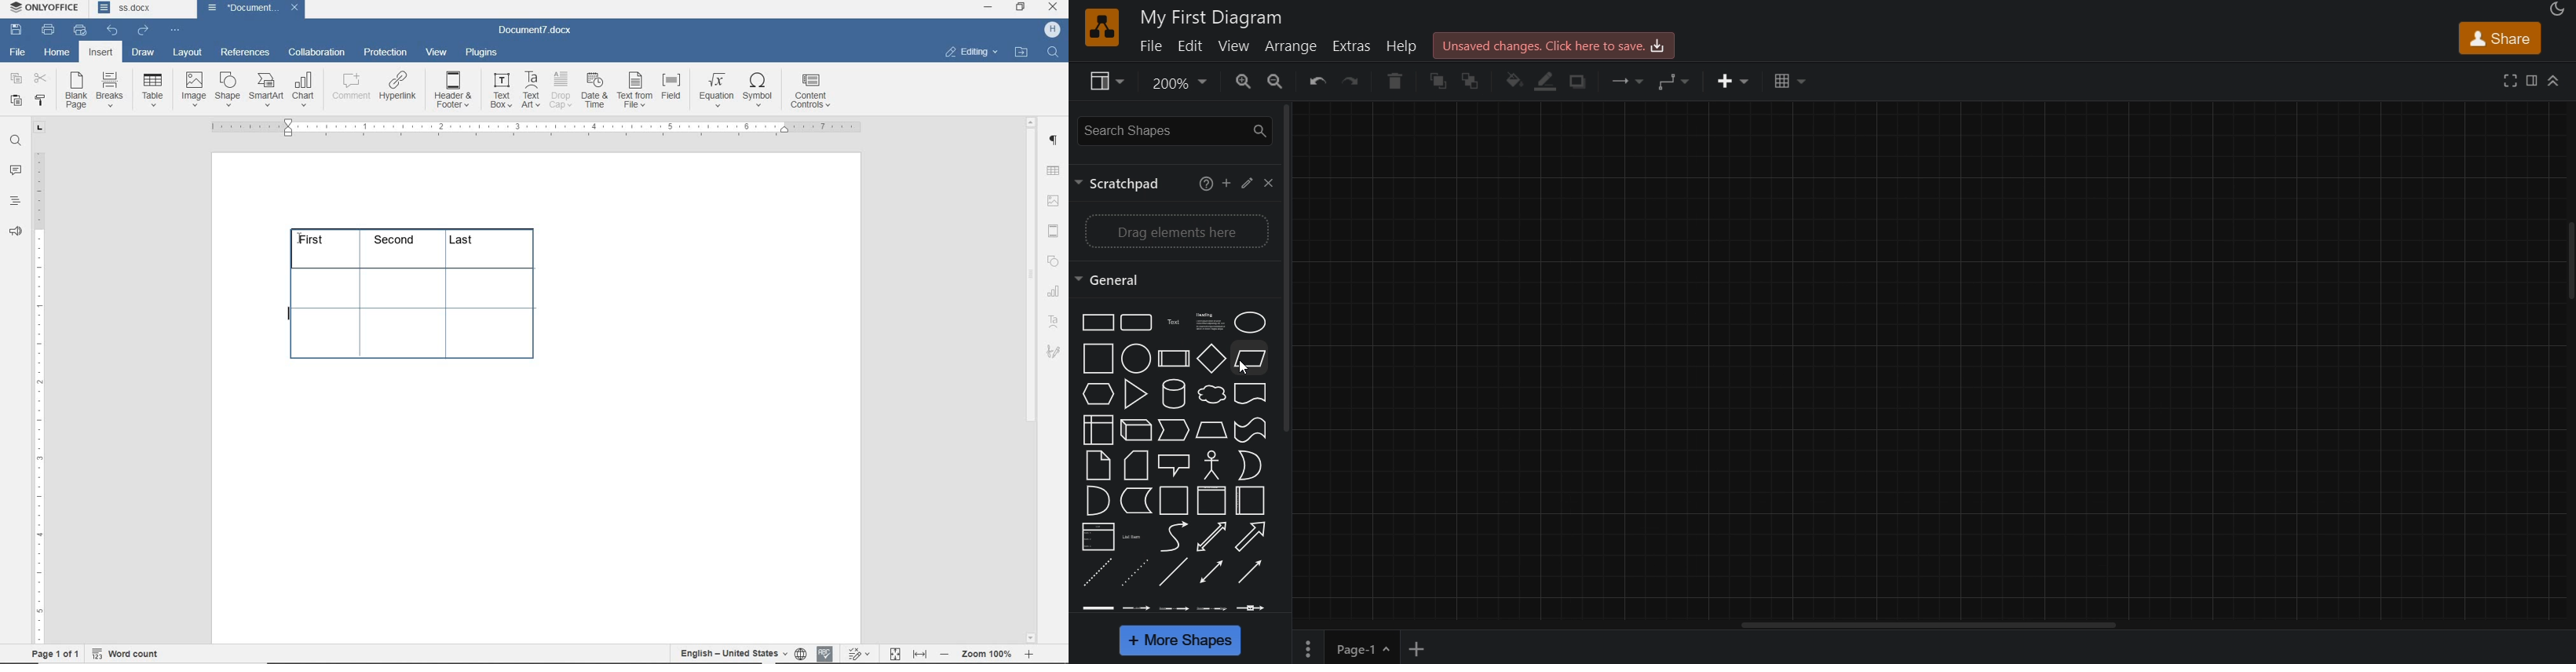  I want to click on HP, so click(1051, 29).